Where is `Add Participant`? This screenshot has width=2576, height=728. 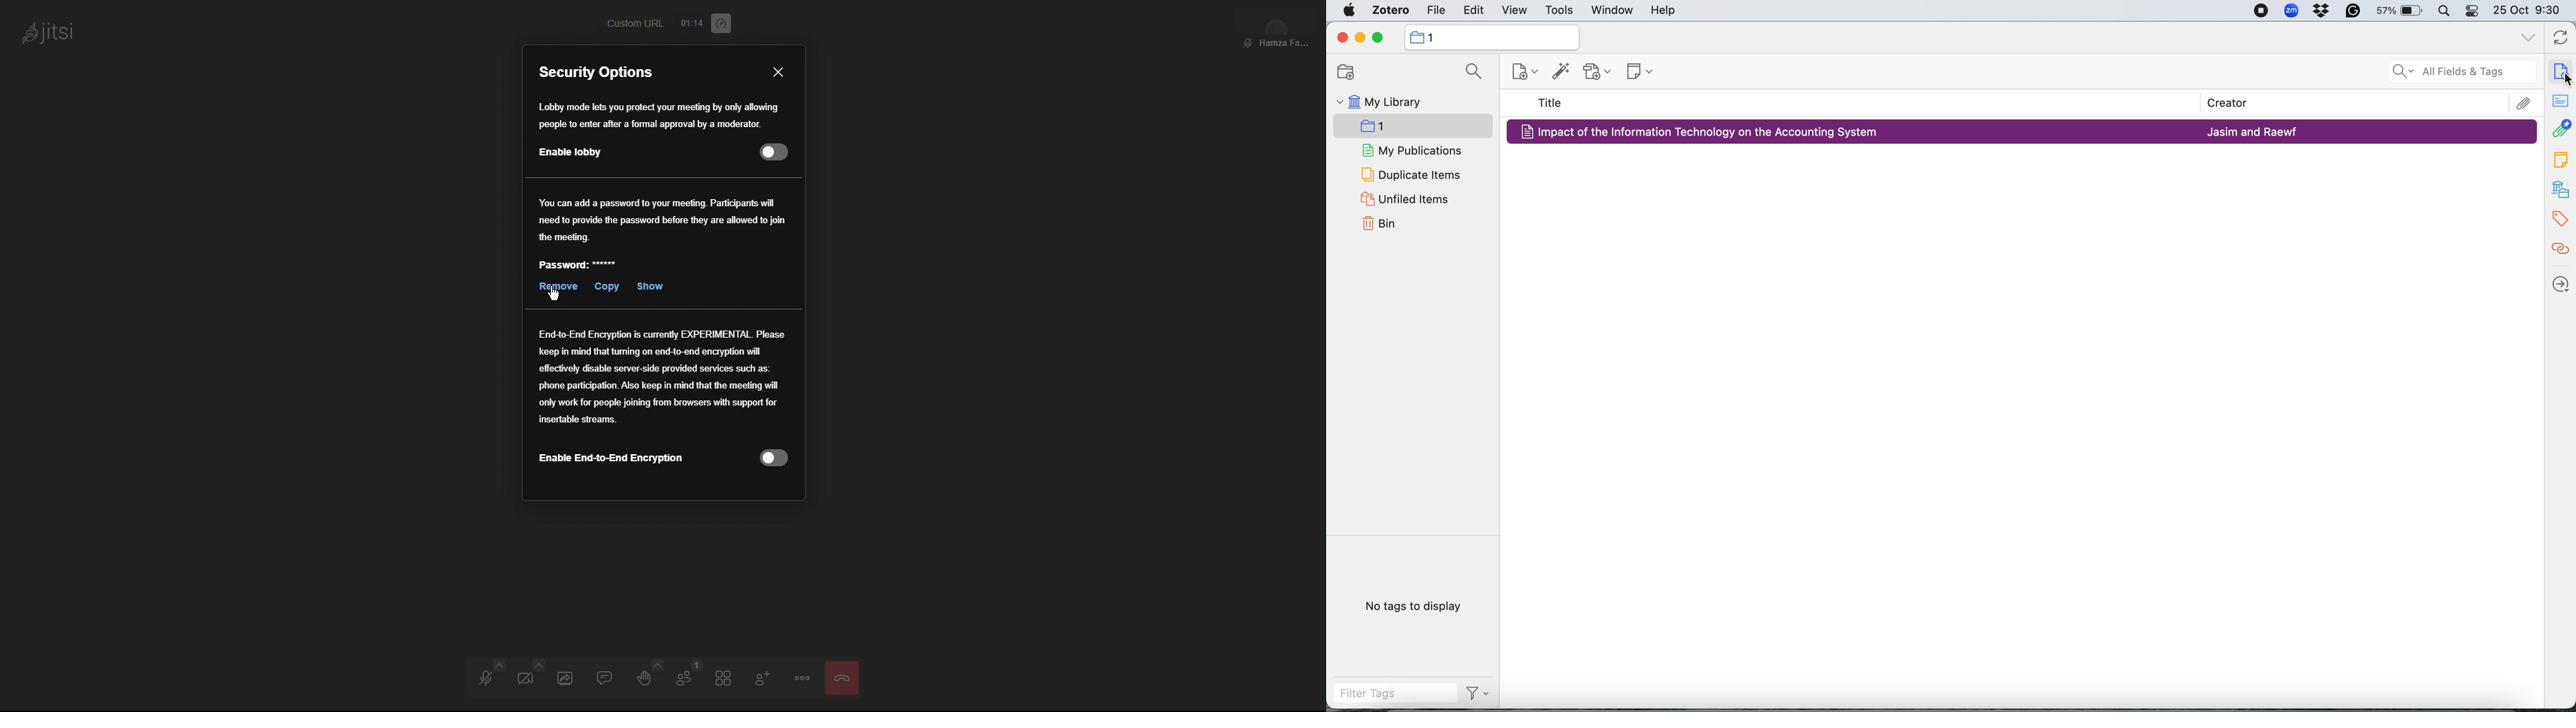 Add Participant is located at coordinates (762, 677).